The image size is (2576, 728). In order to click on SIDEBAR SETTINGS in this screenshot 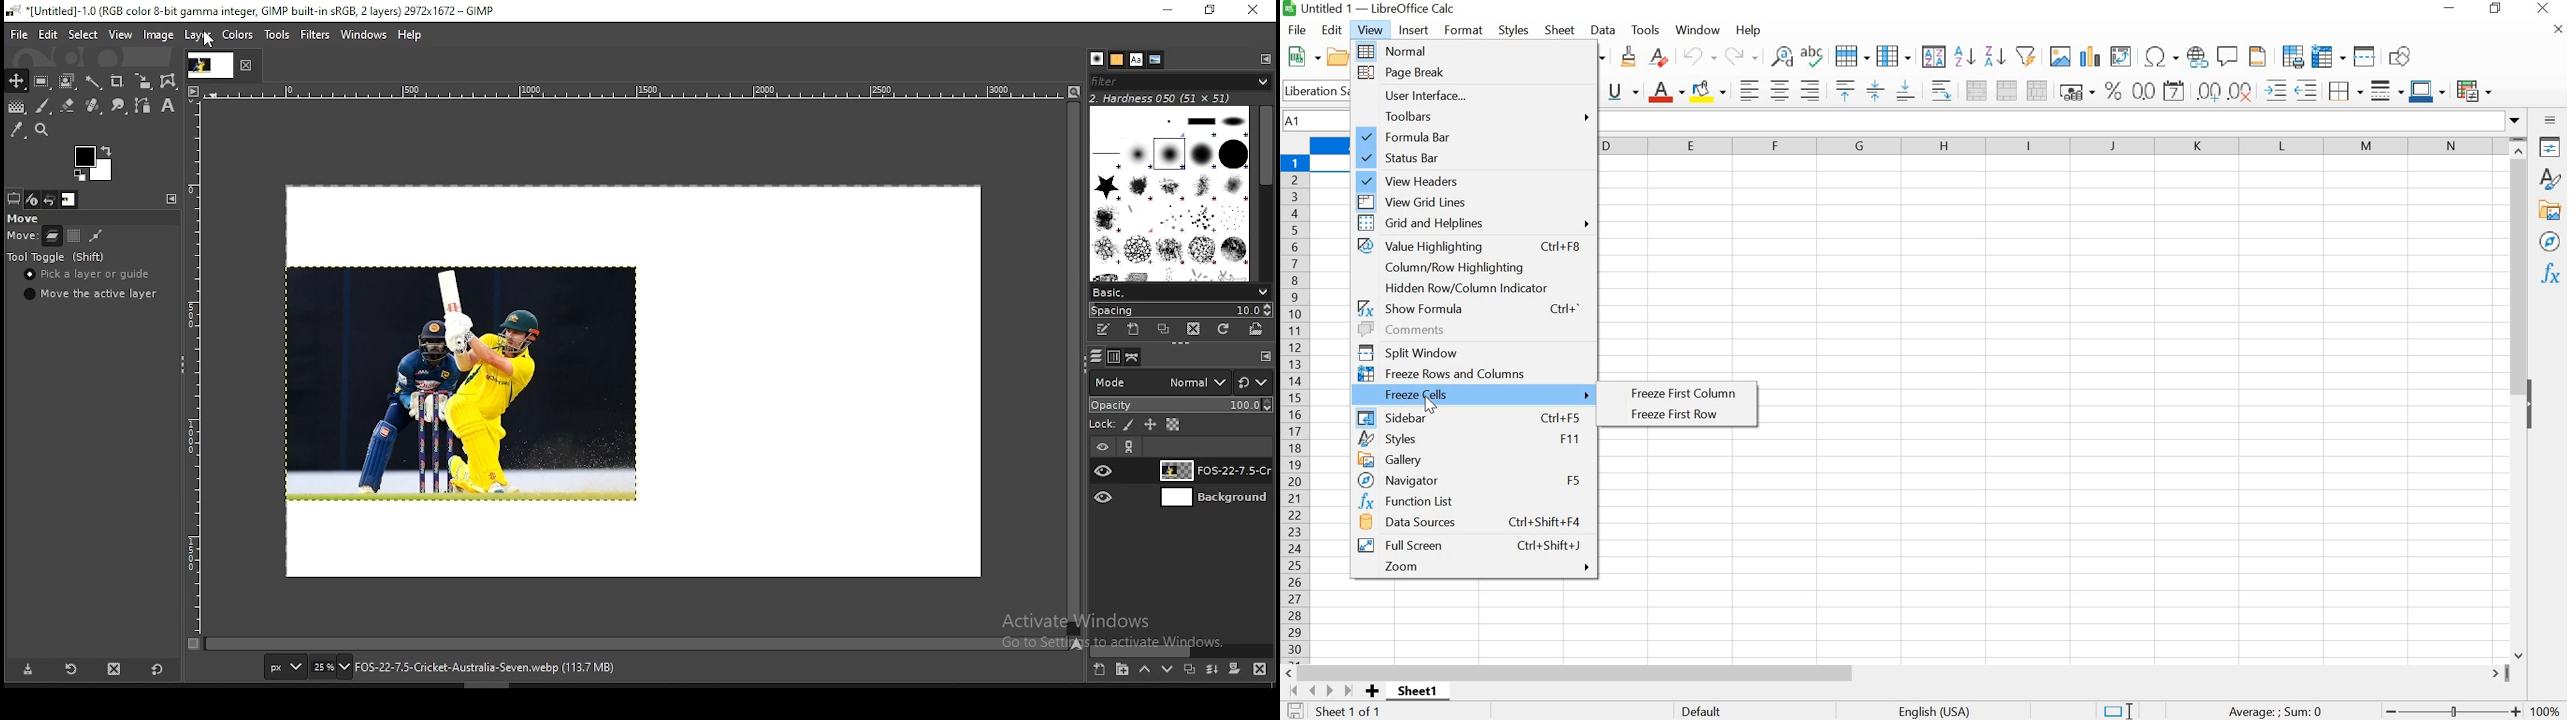, I will do `click(2550, 121)`.